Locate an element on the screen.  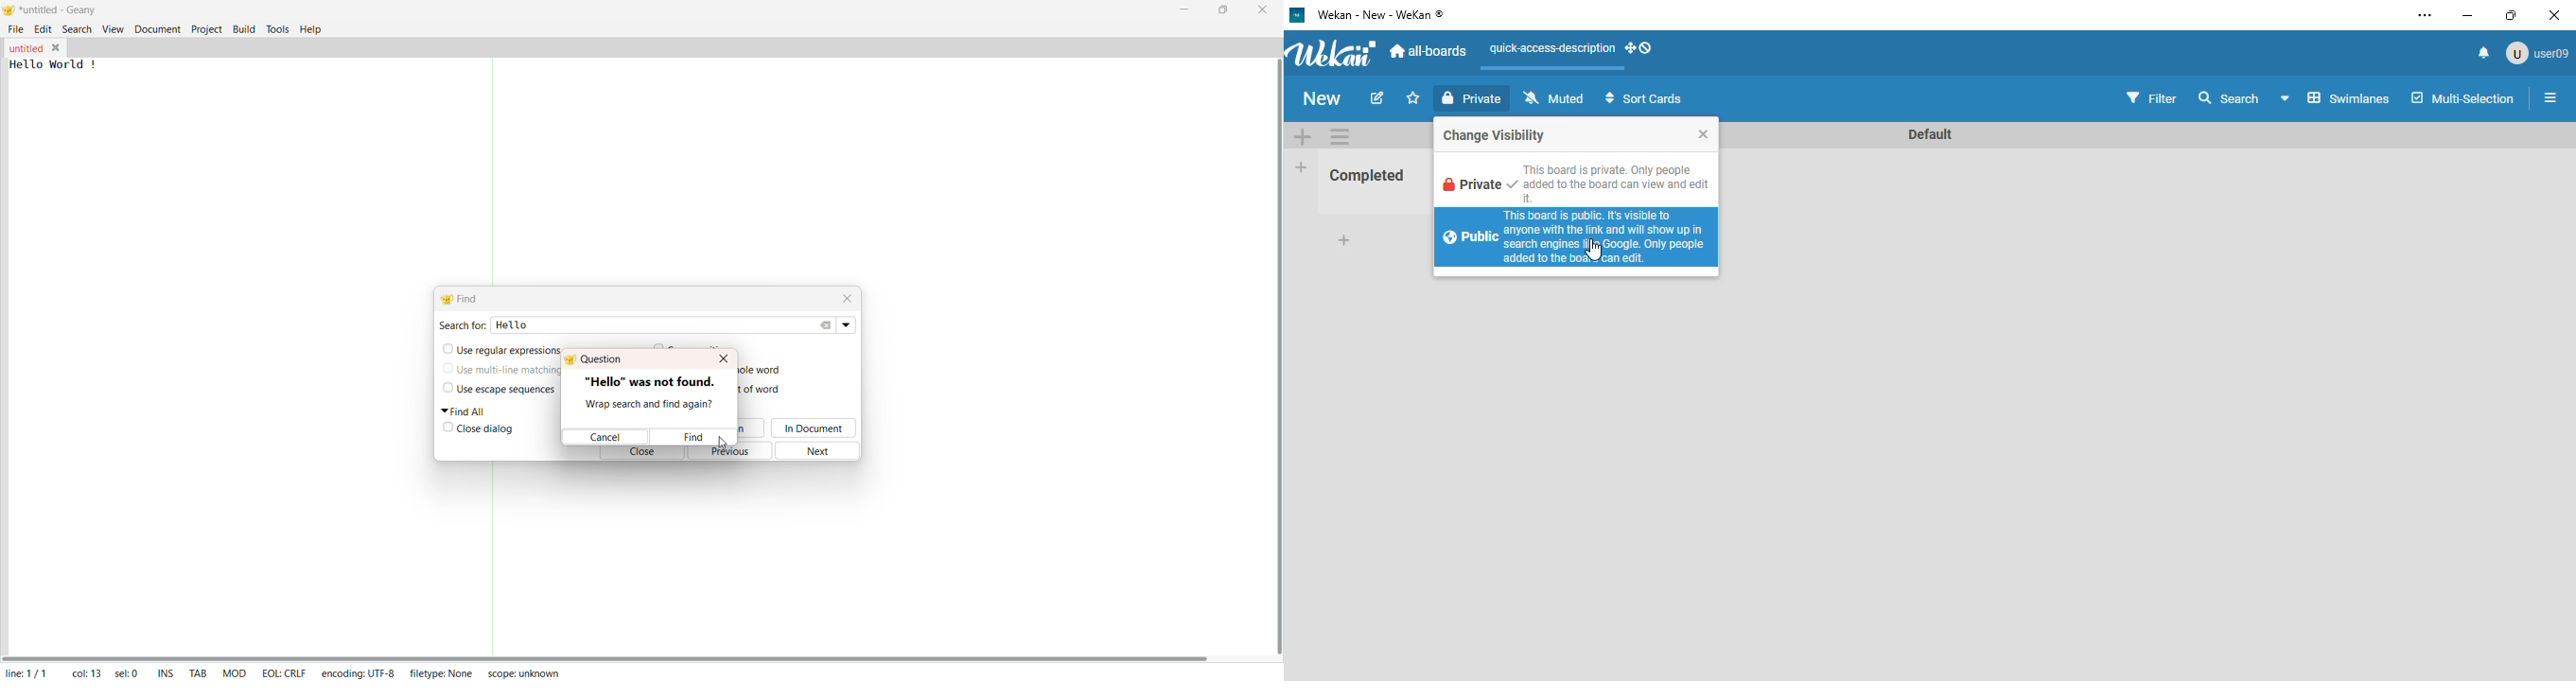
close is located at coordinates (1704, 133).